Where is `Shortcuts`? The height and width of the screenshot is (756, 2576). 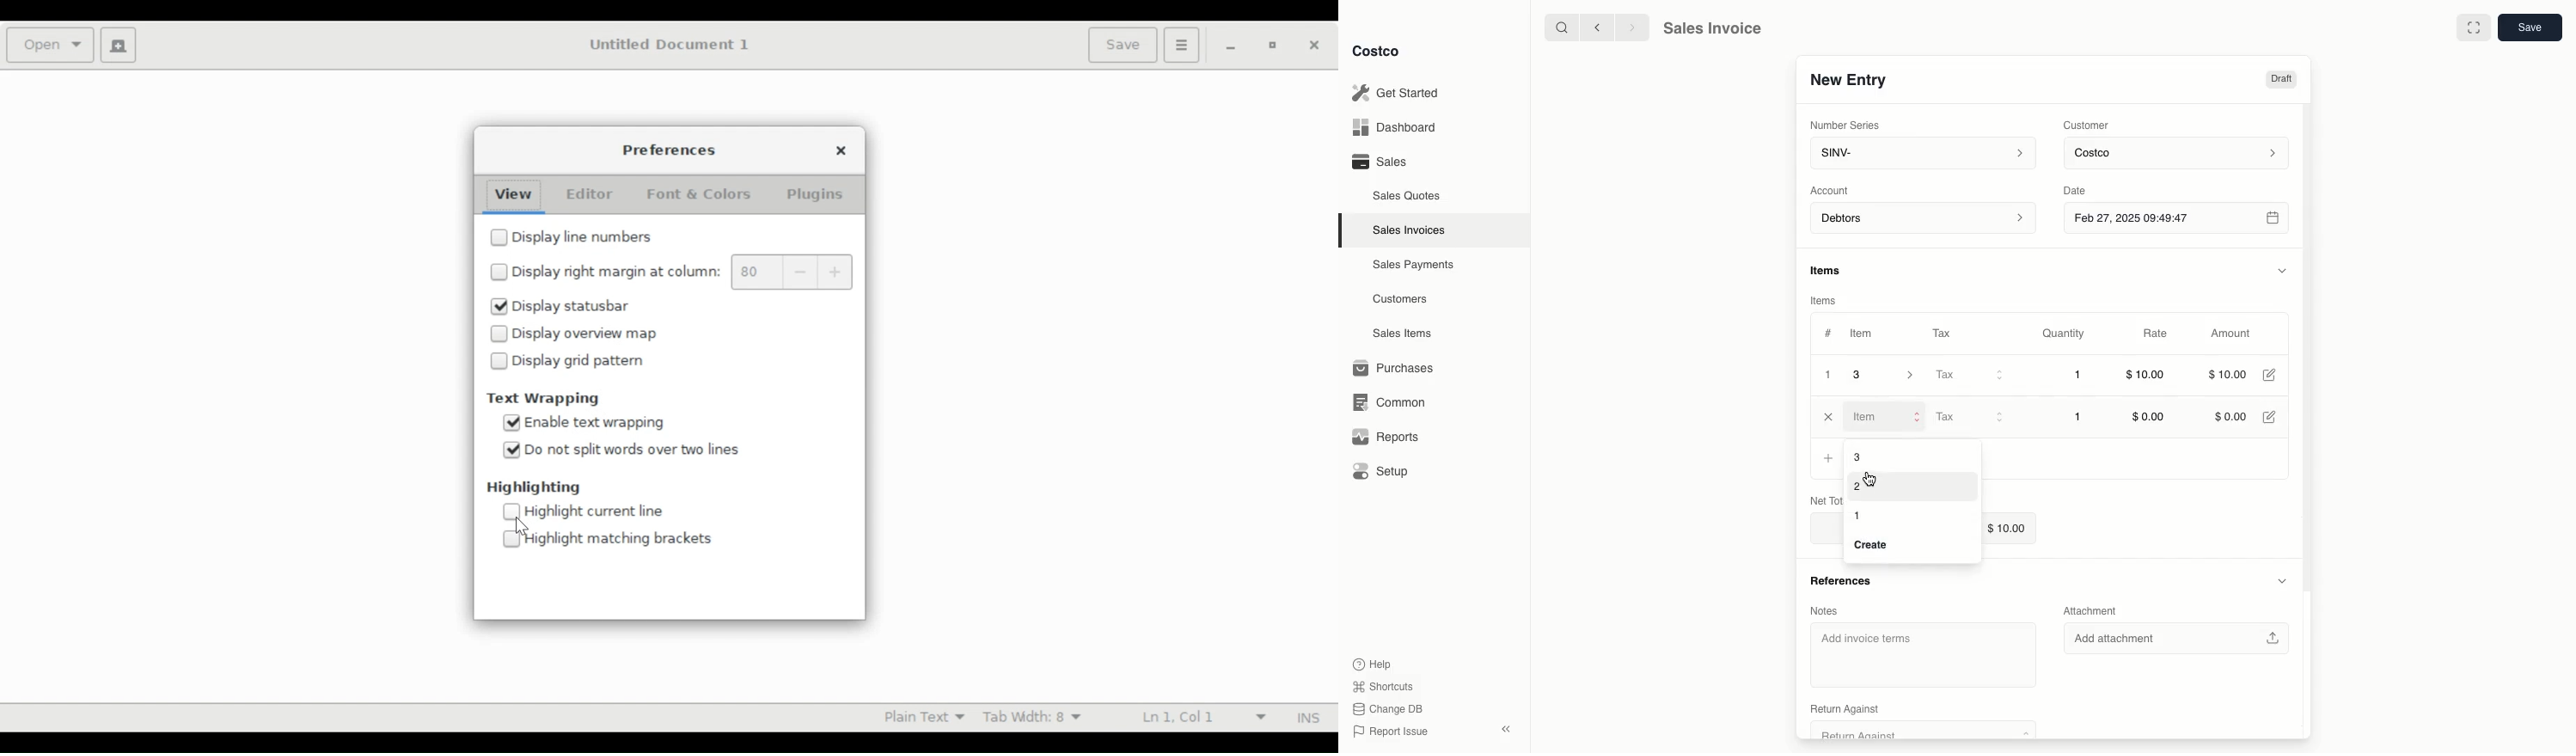 Shortcuts is located at coordinates (1382, 685).